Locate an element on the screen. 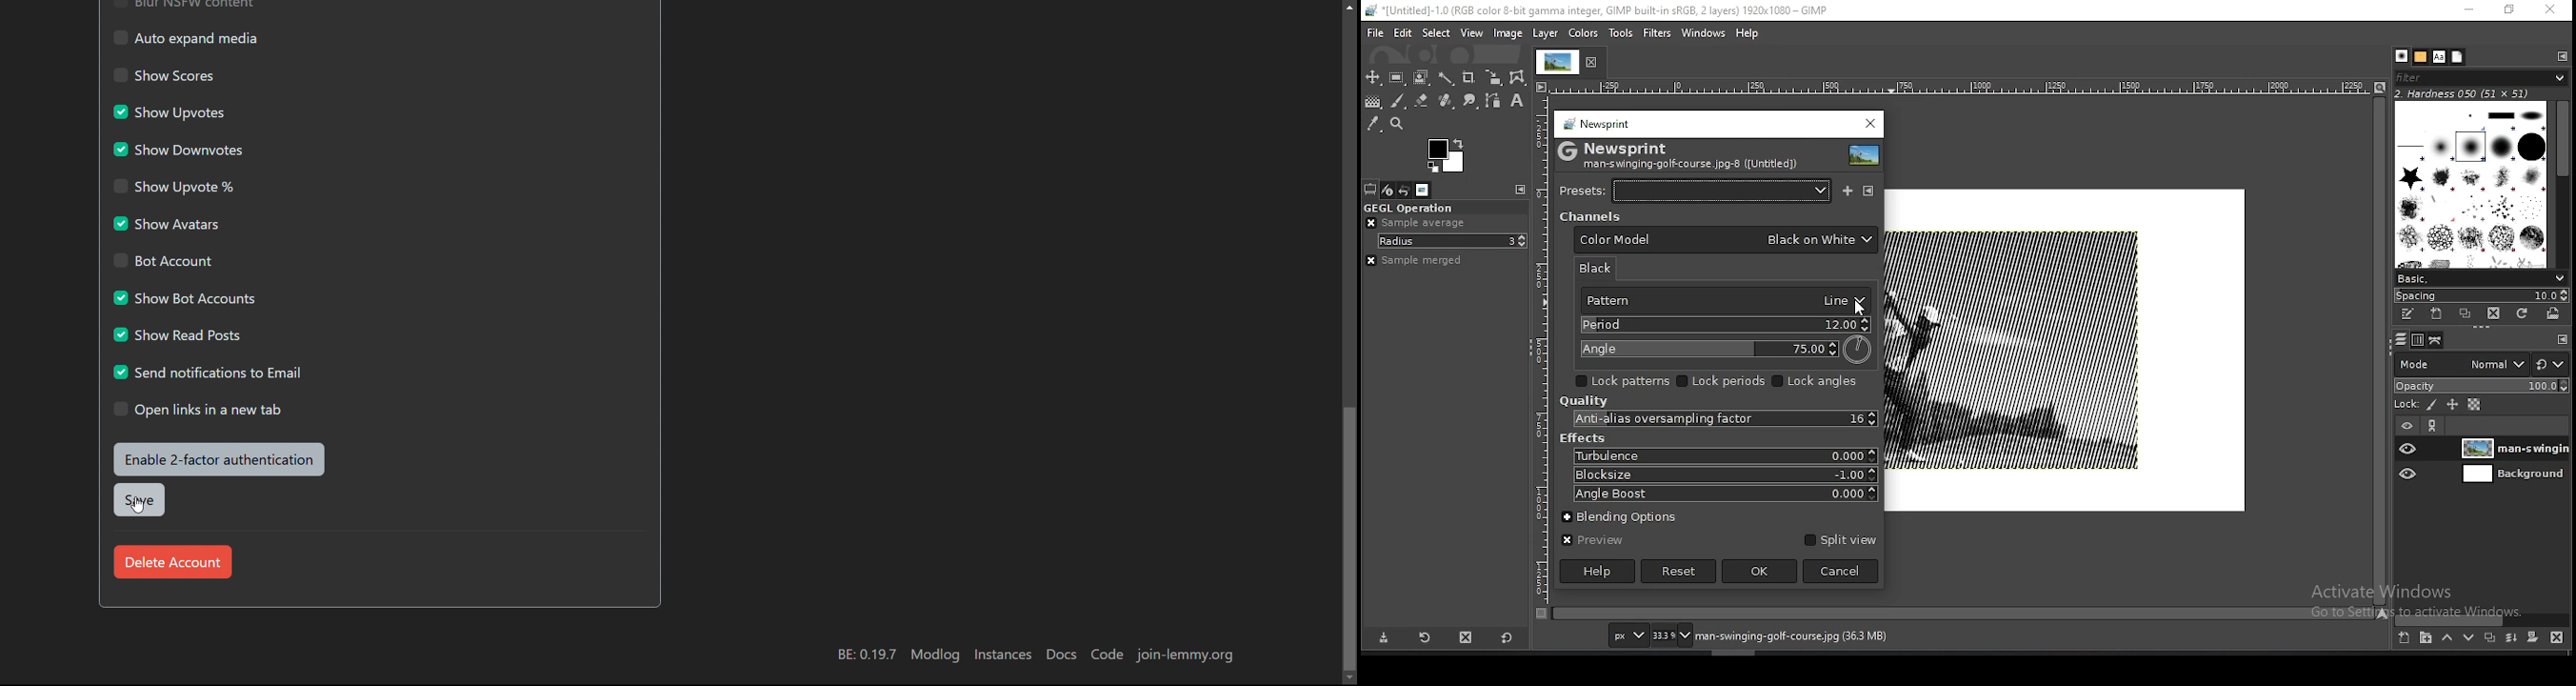 The image size is (2576, 700). BE: 0.19.7 is located at coordinates (865, 653).